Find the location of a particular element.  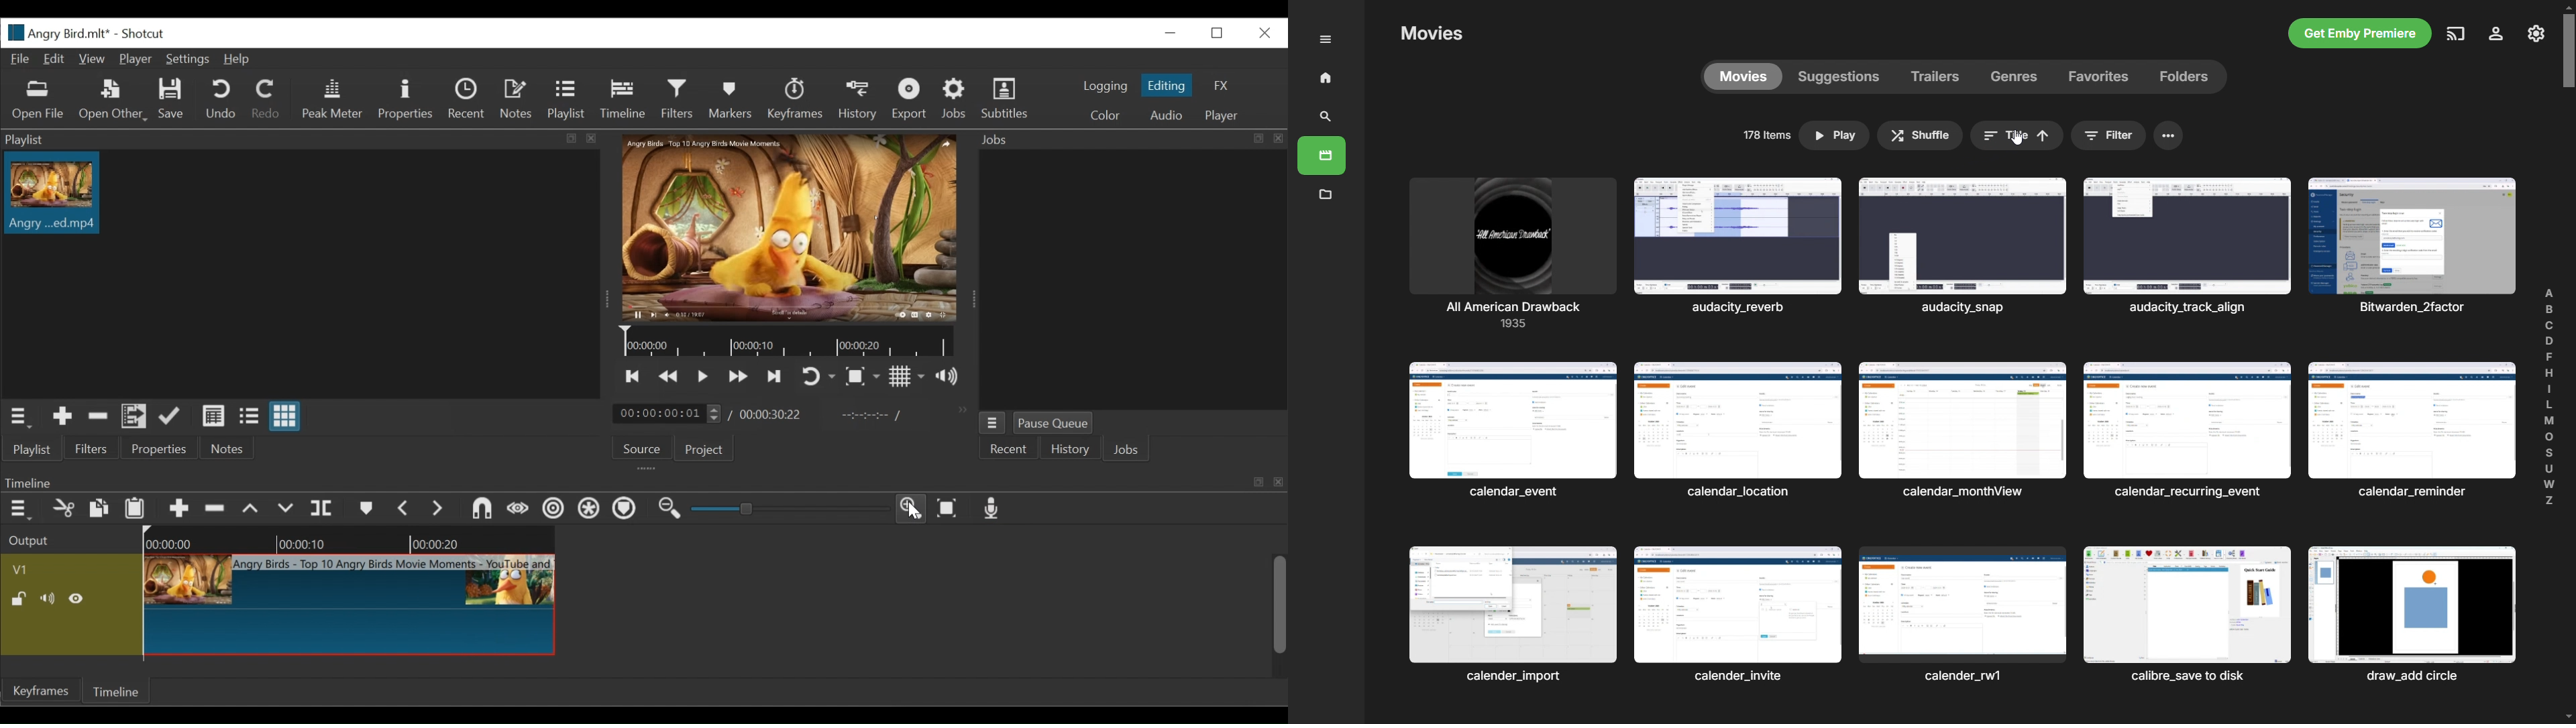

View is located at coordinates (93, 59).